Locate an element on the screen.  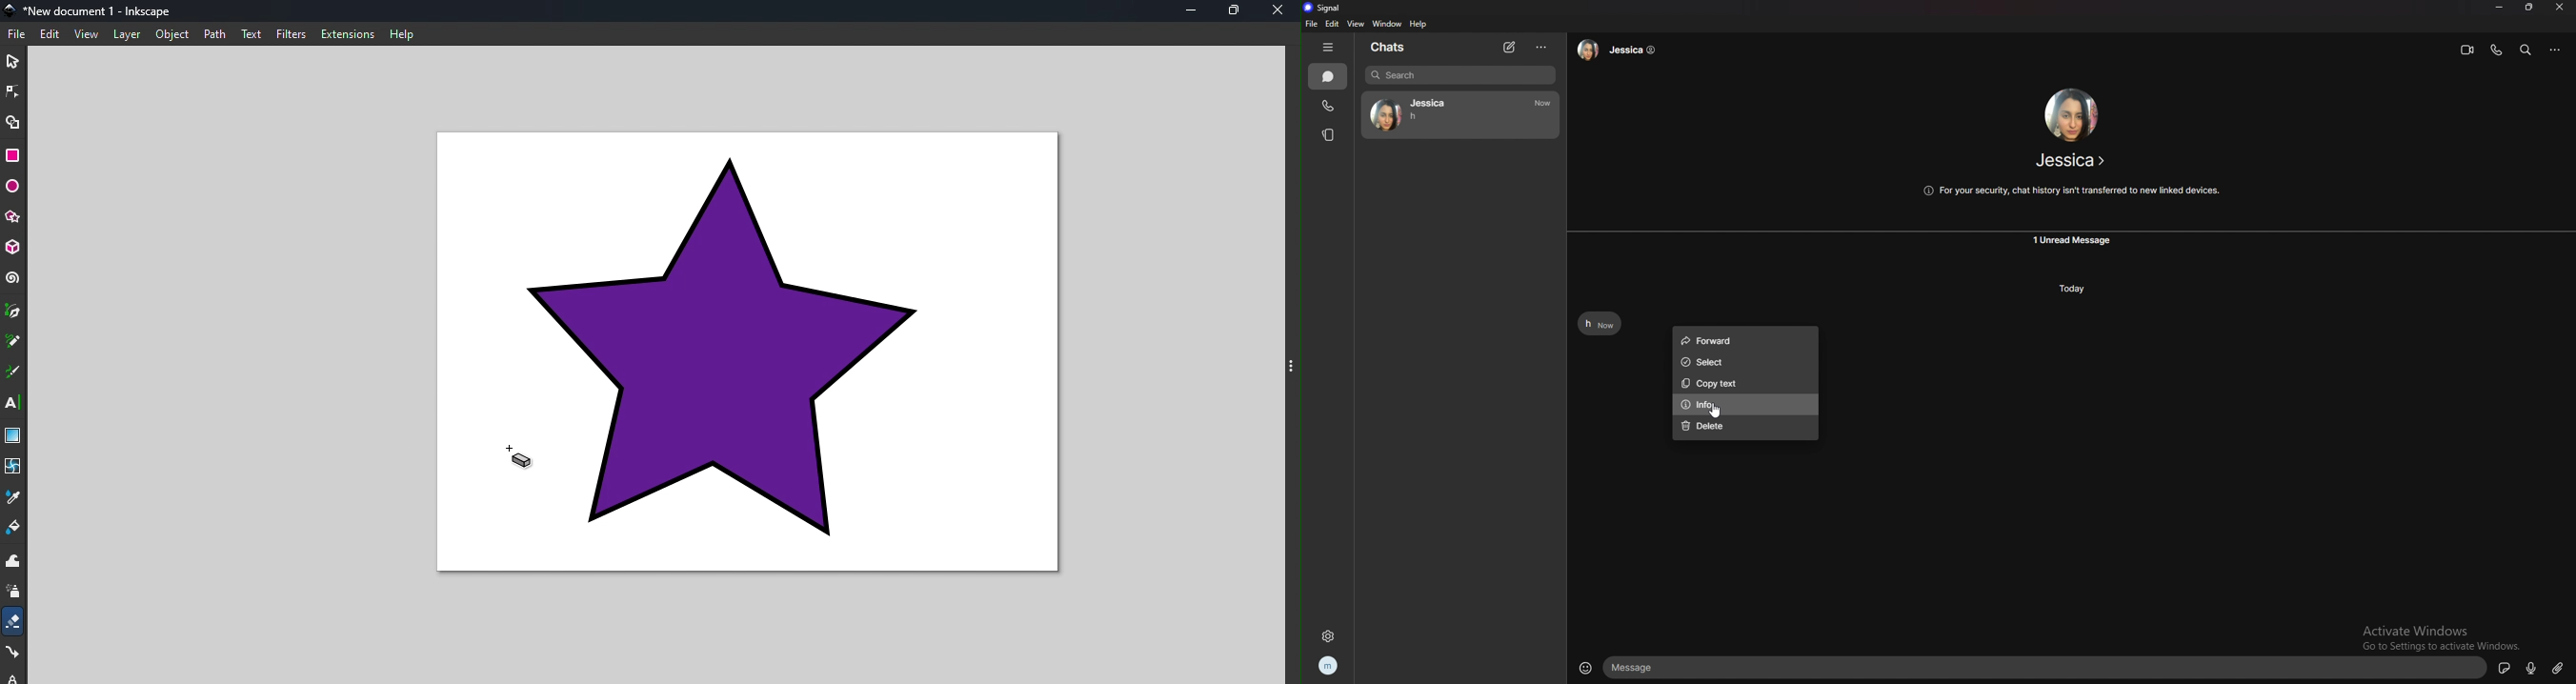
settings is located at coordinates (1327, 636).